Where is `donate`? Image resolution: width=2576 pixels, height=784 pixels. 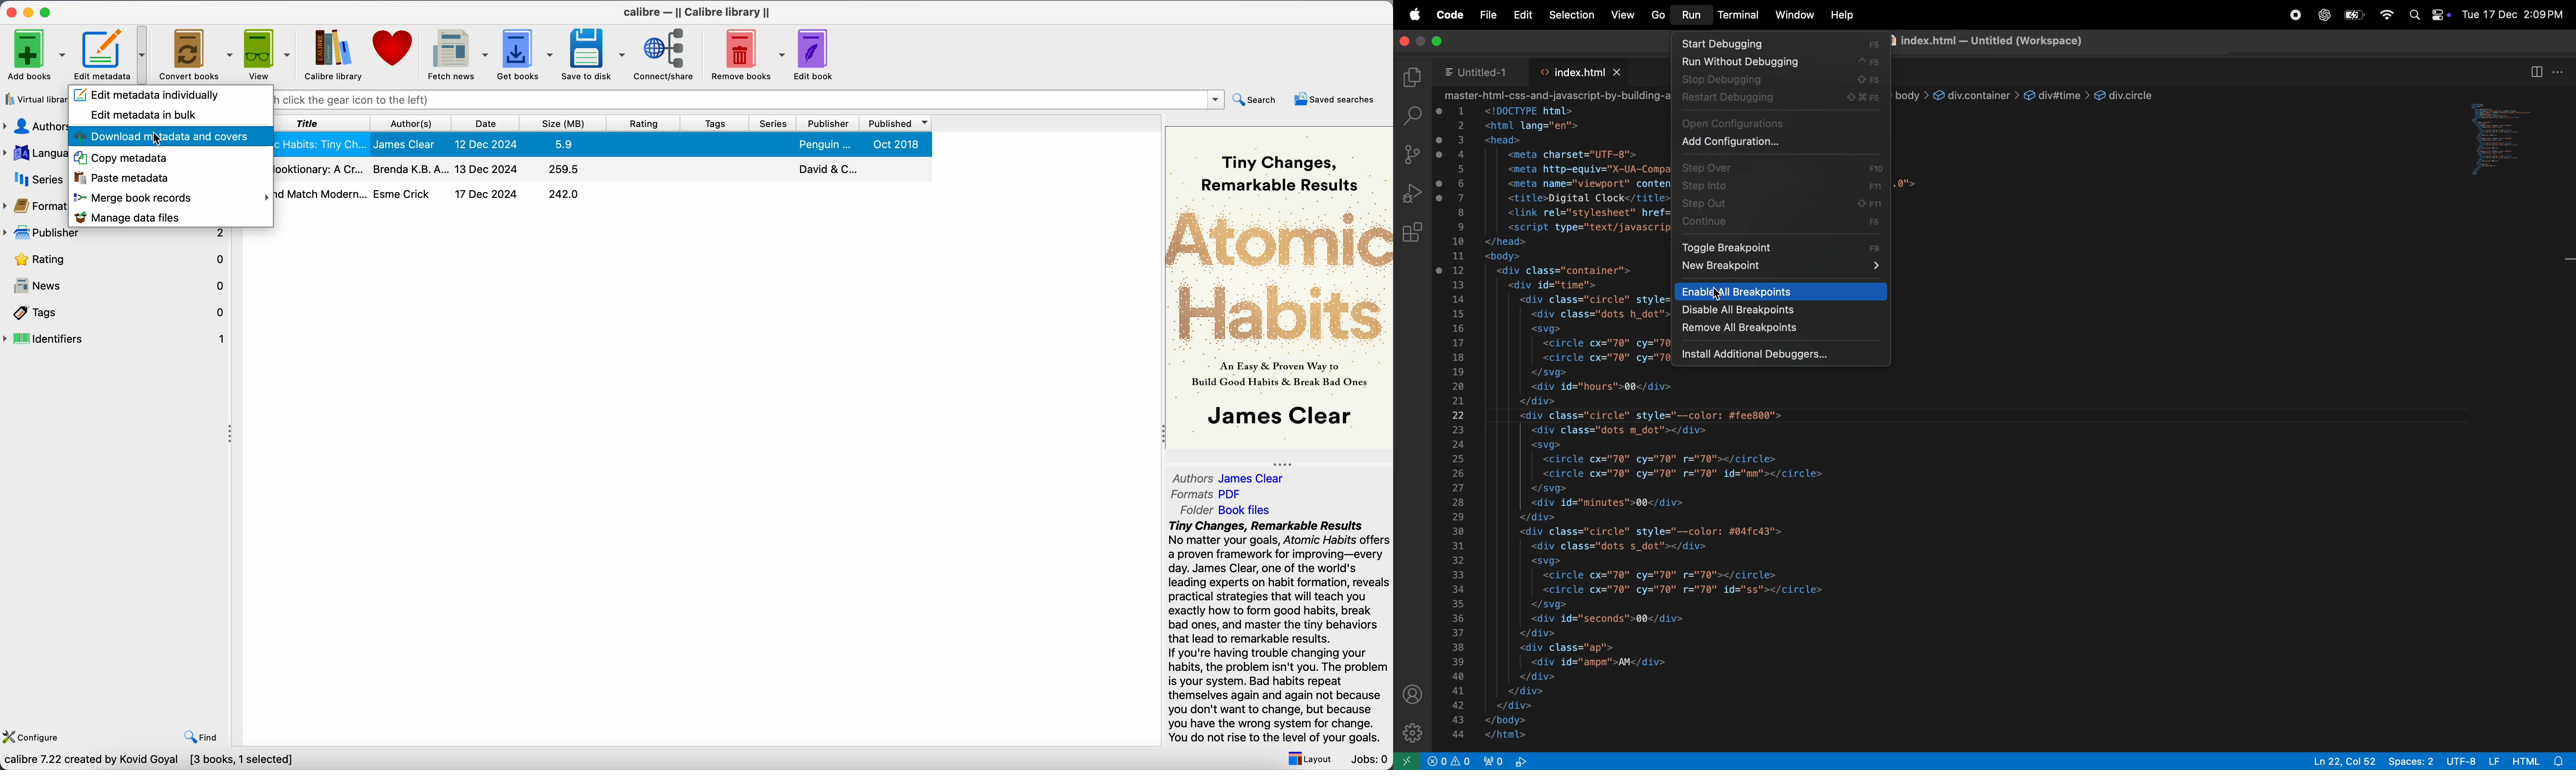
donate is located at coordinates (395, 49).